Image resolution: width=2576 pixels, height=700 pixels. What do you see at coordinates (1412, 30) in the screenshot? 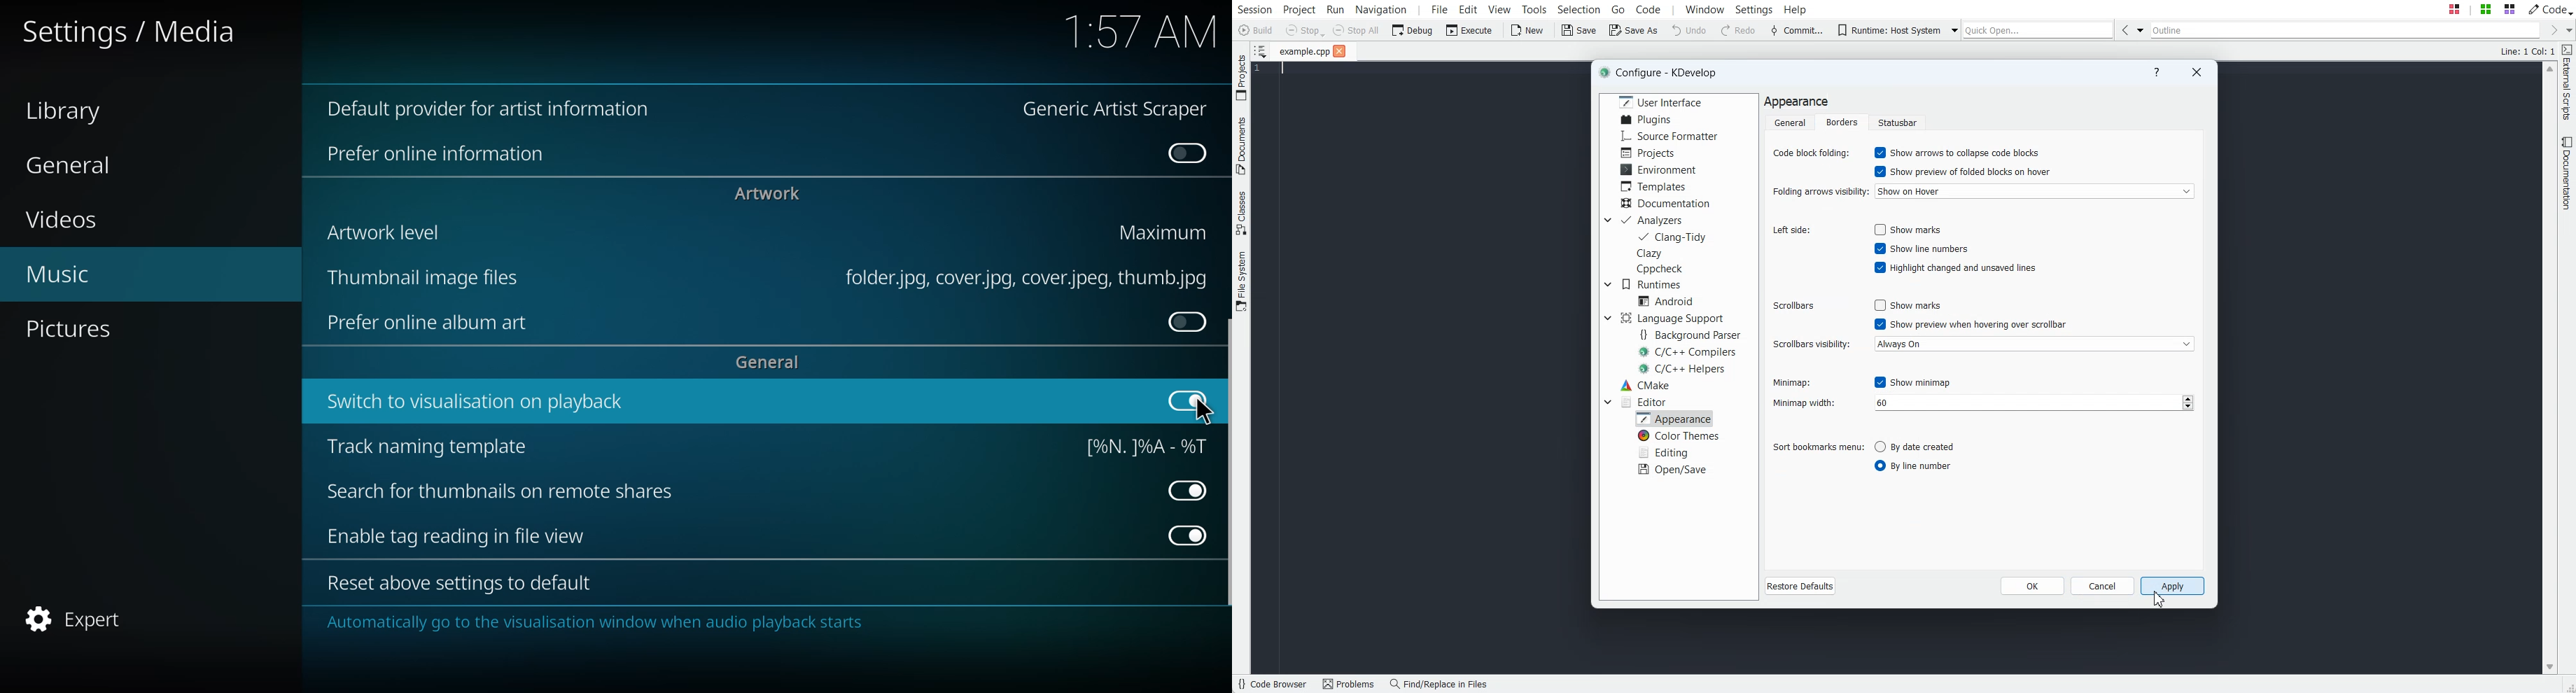
I see `Debug` at bounding box center [1412, 30].